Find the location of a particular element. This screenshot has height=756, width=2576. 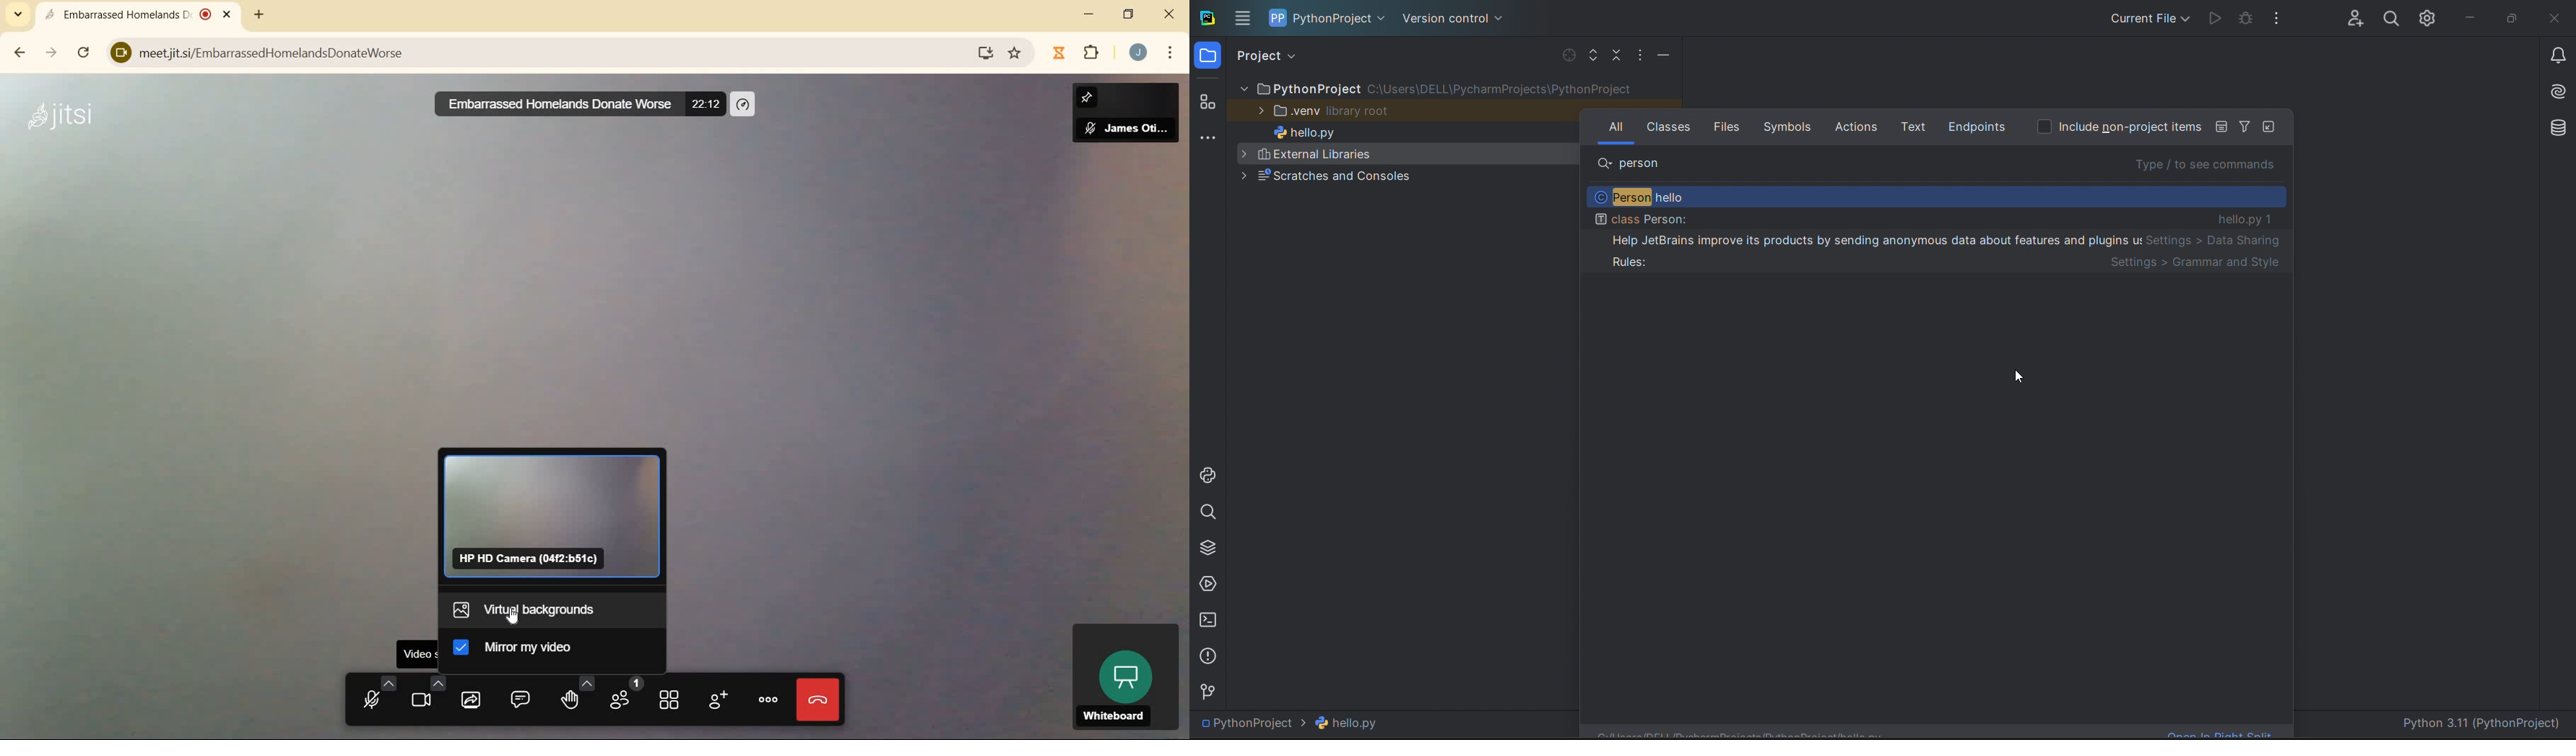

participants is located at coordinates (625, 695).